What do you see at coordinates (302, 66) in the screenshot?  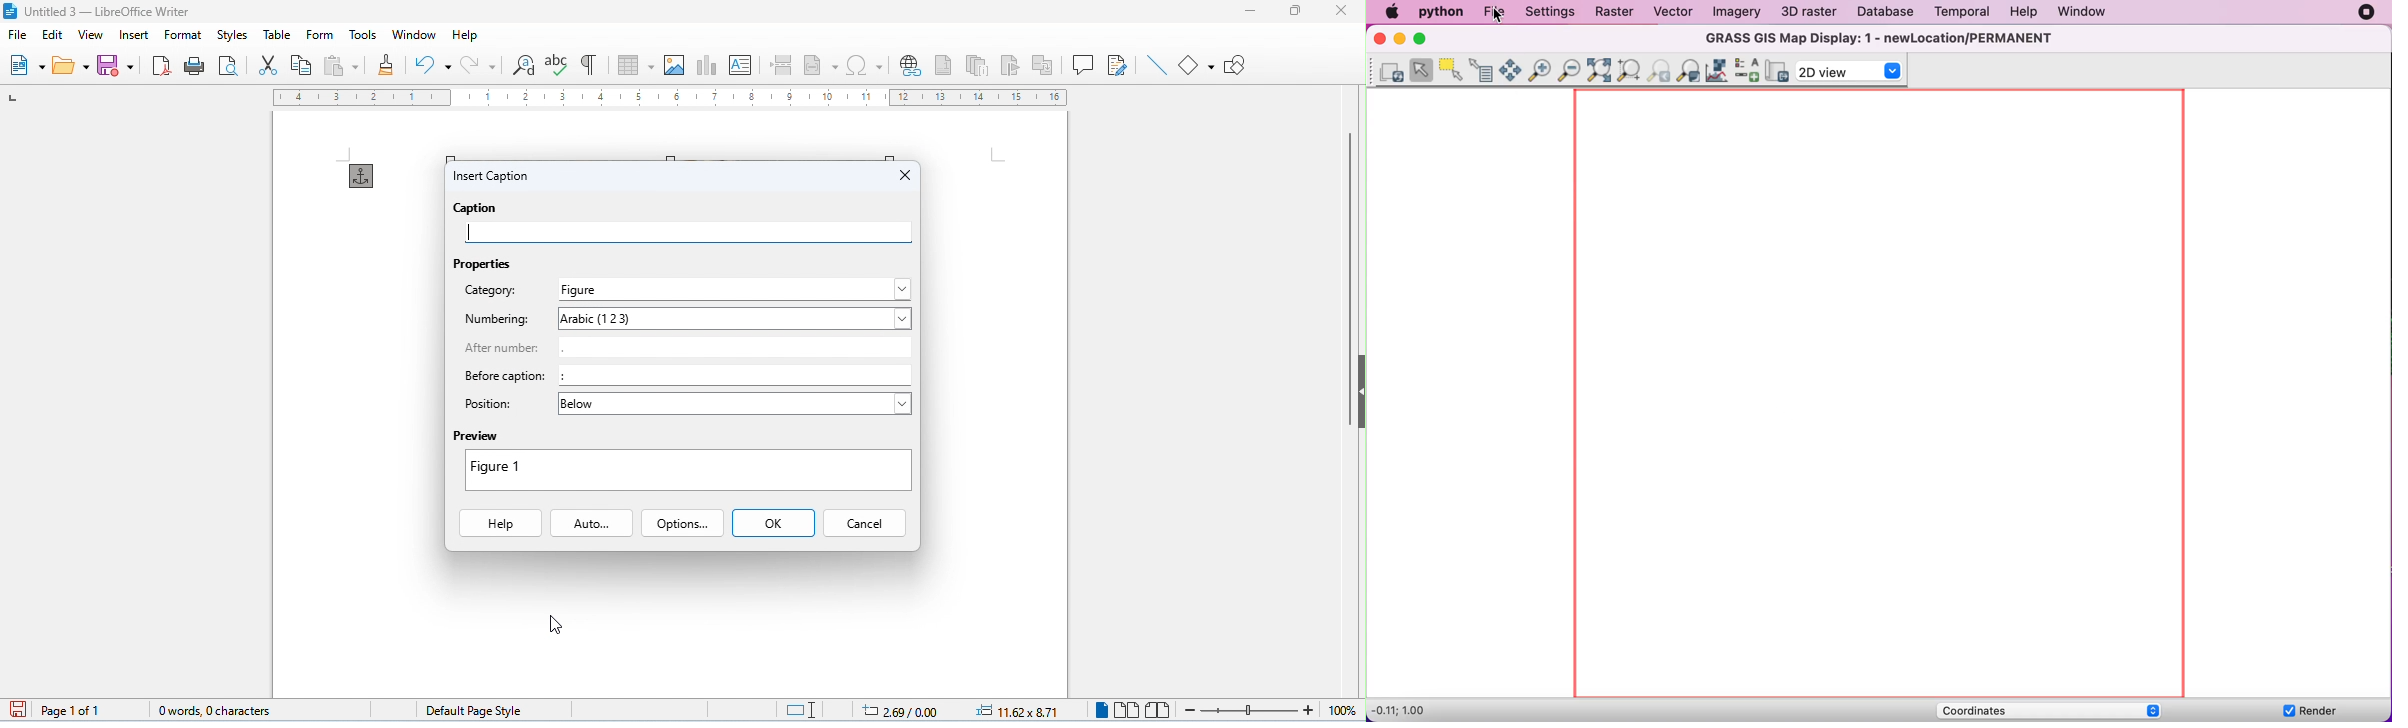 I see `copy` at bounding box center [302, 66].